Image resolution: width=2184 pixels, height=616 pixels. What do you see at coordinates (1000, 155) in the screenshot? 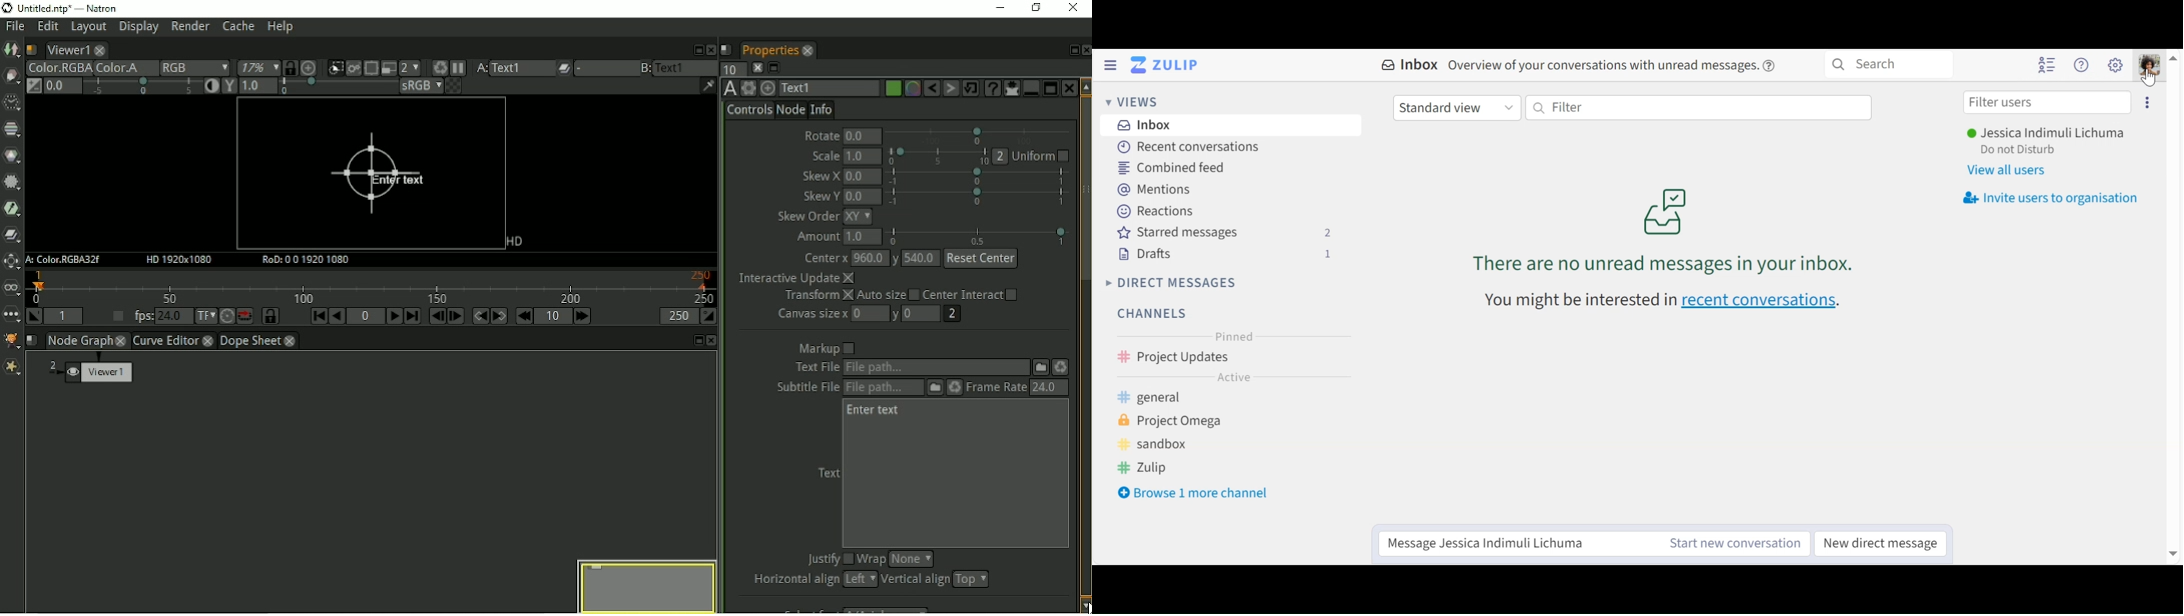
I see `2` at bounding box center [1000, 155].